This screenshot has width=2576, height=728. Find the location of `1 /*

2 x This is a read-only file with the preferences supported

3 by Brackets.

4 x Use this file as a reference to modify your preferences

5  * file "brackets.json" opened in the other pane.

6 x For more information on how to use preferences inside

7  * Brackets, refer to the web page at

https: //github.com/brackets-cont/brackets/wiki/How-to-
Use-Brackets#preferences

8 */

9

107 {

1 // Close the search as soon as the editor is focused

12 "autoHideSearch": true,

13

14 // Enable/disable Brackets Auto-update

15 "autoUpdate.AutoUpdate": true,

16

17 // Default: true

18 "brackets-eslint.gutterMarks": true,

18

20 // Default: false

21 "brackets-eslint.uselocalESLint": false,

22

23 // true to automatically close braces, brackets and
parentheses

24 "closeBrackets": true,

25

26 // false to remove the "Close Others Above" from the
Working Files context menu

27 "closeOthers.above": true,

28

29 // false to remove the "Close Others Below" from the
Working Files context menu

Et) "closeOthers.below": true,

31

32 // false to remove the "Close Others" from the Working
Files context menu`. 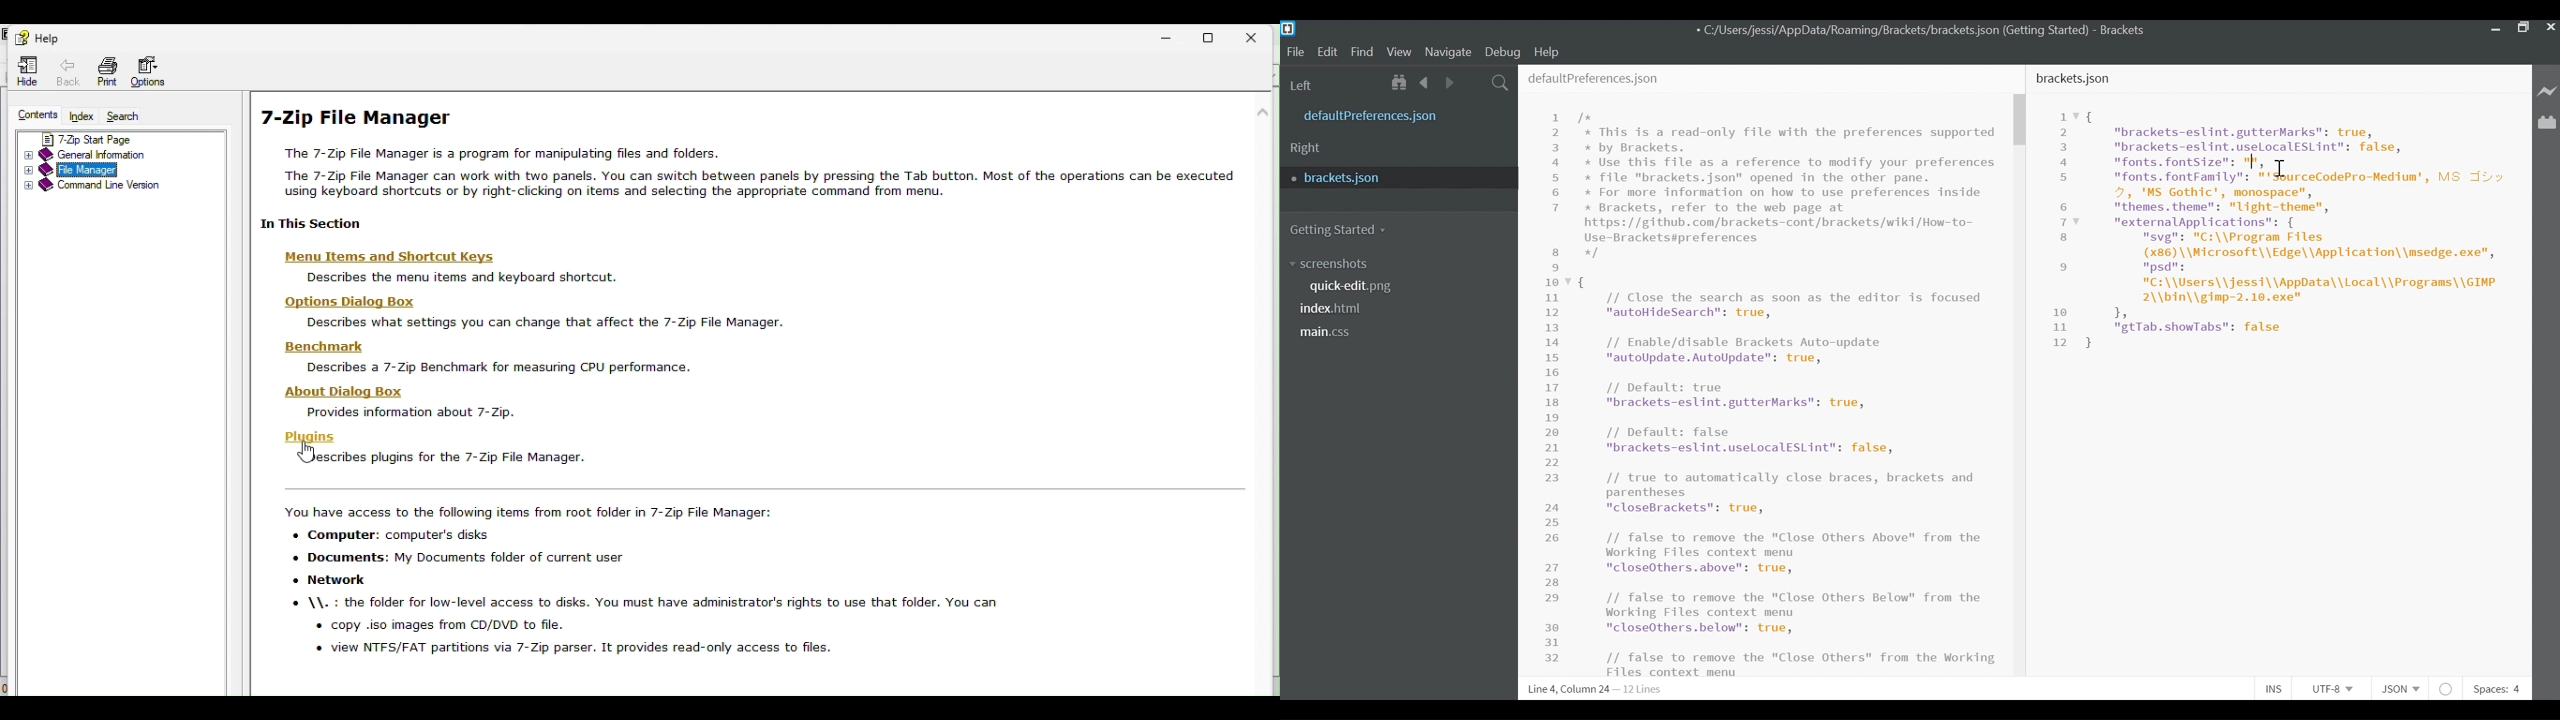

1 /*

2 x This is a read-only file with the preferences supported

3 by Brackets.

4 x Use this file as a reference to modify your preferences

5  * file "brackets.json" opened in the other pane.

6 x For more information on how to use preferences inside

7  * Brackets, refer to the web page at

https: //github.com/brackets-cont/brackets/wiki/How-to-
Use-Brackets#preferences

8 */

9

107 {

1 // Close the search as soon as the editor is focused

12 "autoHideSearch": true,

13

14 // Enable/disable Brackets Auto-update

15 "autoUpdate.AutoUpdate": true,

16

17 // Default: true

18 "brackets-eslint.gutterMarks": true,

18

20 // Default: false

21 "brackets-eslint.uselocalESLint": false,

22

23 // true to automatically close braces, brackets and
parentheses

24 "closeBrackets": true,

25

26 // false to remove the "Close Others Above" from the
Working Files context menu

27 "closeOthers.above": true,

28

29 // false to remove the "Close Others Below" from the
Working Files context menu

Et) "closeOthers.below": true,

31

32 // false to remove the "Close Others" from the Working
Files context menu is located at coordinates (1773, 392).